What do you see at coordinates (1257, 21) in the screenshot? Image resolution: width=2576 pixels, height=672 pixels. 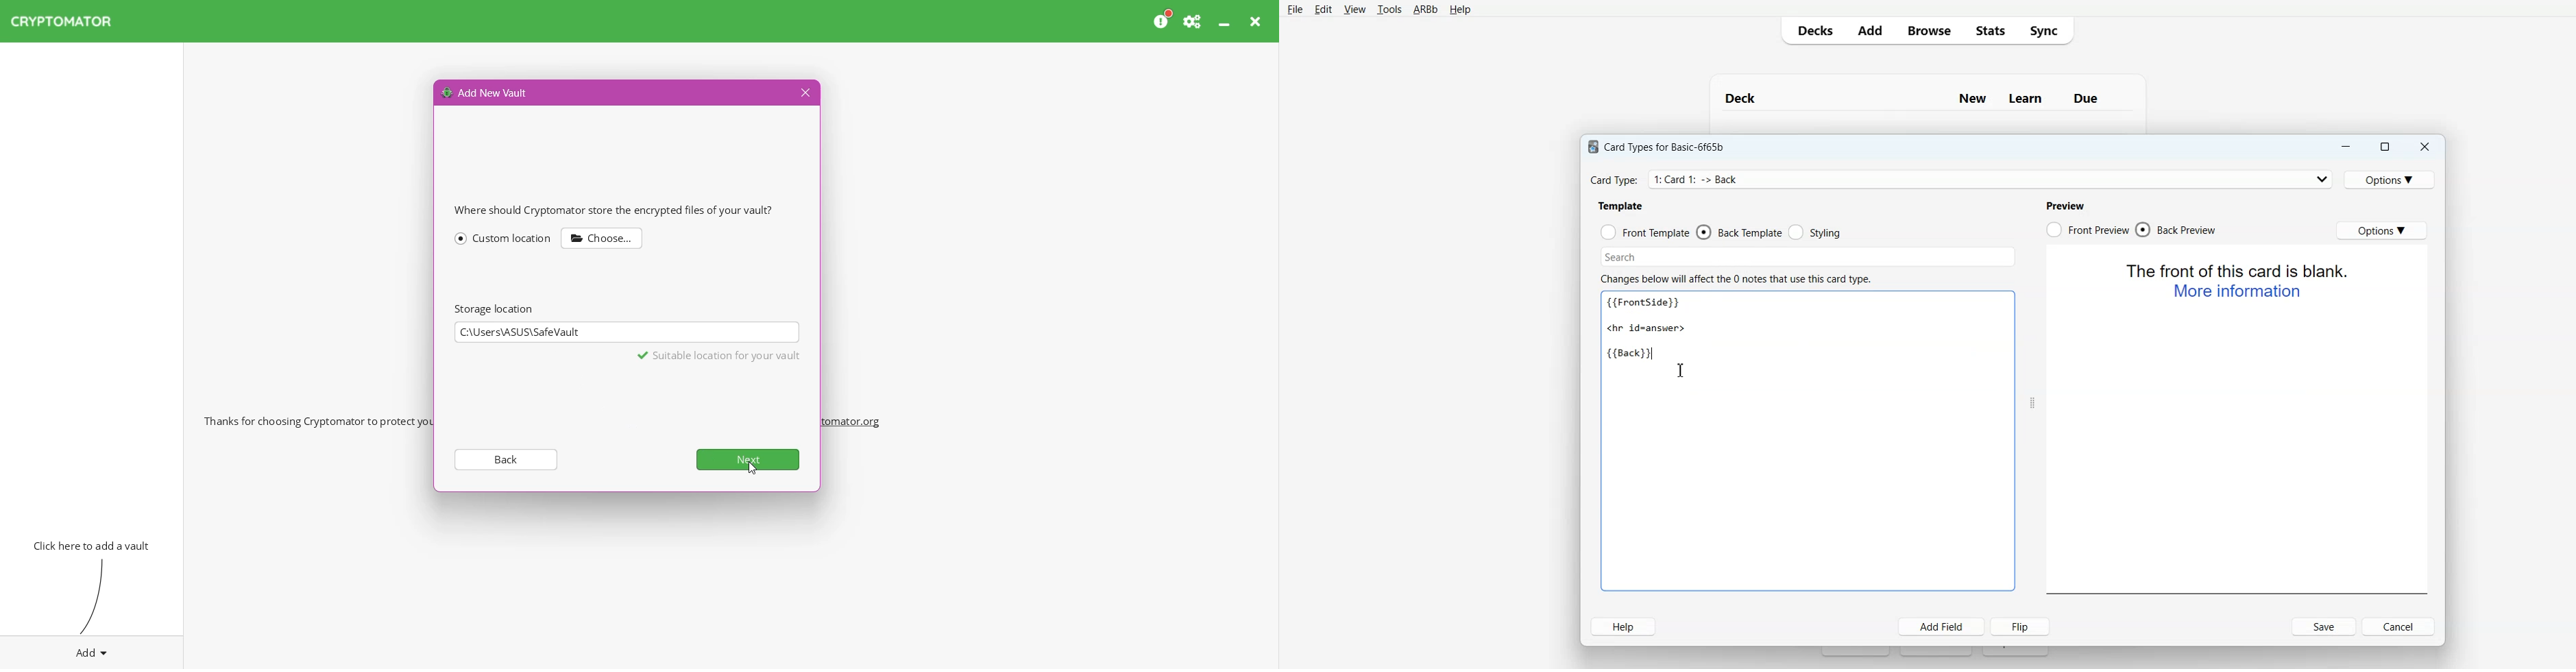 I see `Close` at bounding box center [1257, 21].